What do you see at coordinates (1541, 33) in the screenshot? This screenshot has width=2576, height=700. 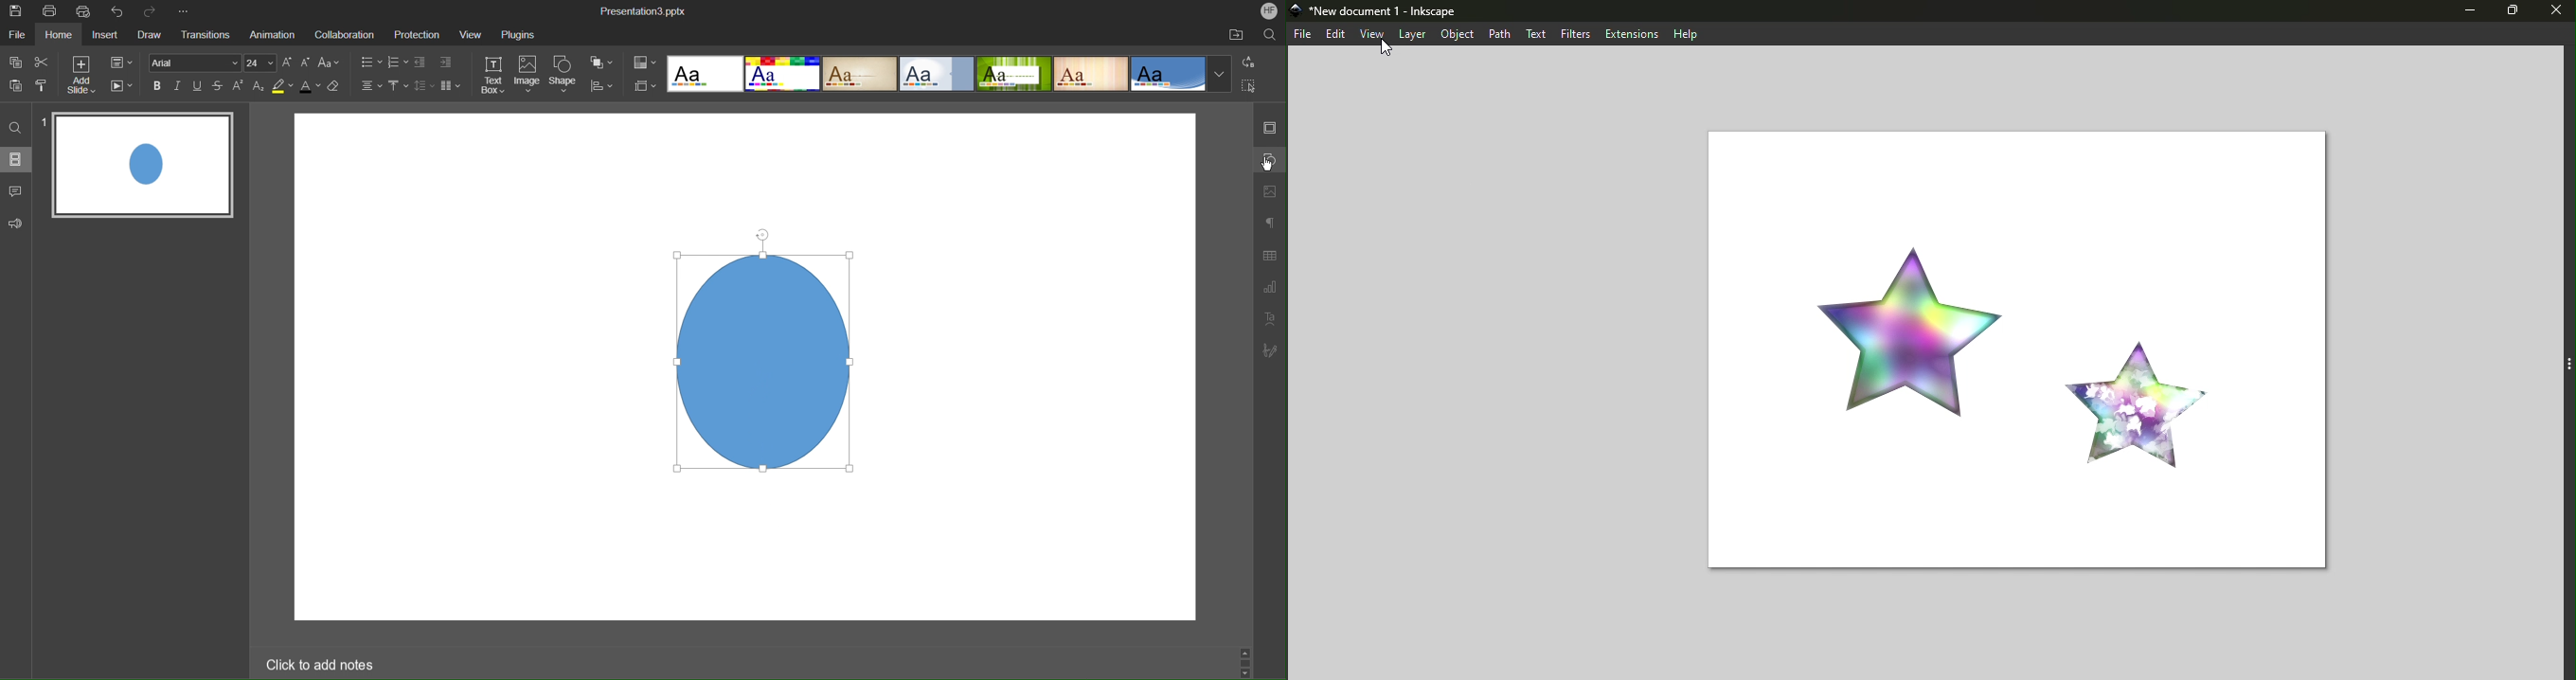 I see `Text` at bounding box center [1541, 33].